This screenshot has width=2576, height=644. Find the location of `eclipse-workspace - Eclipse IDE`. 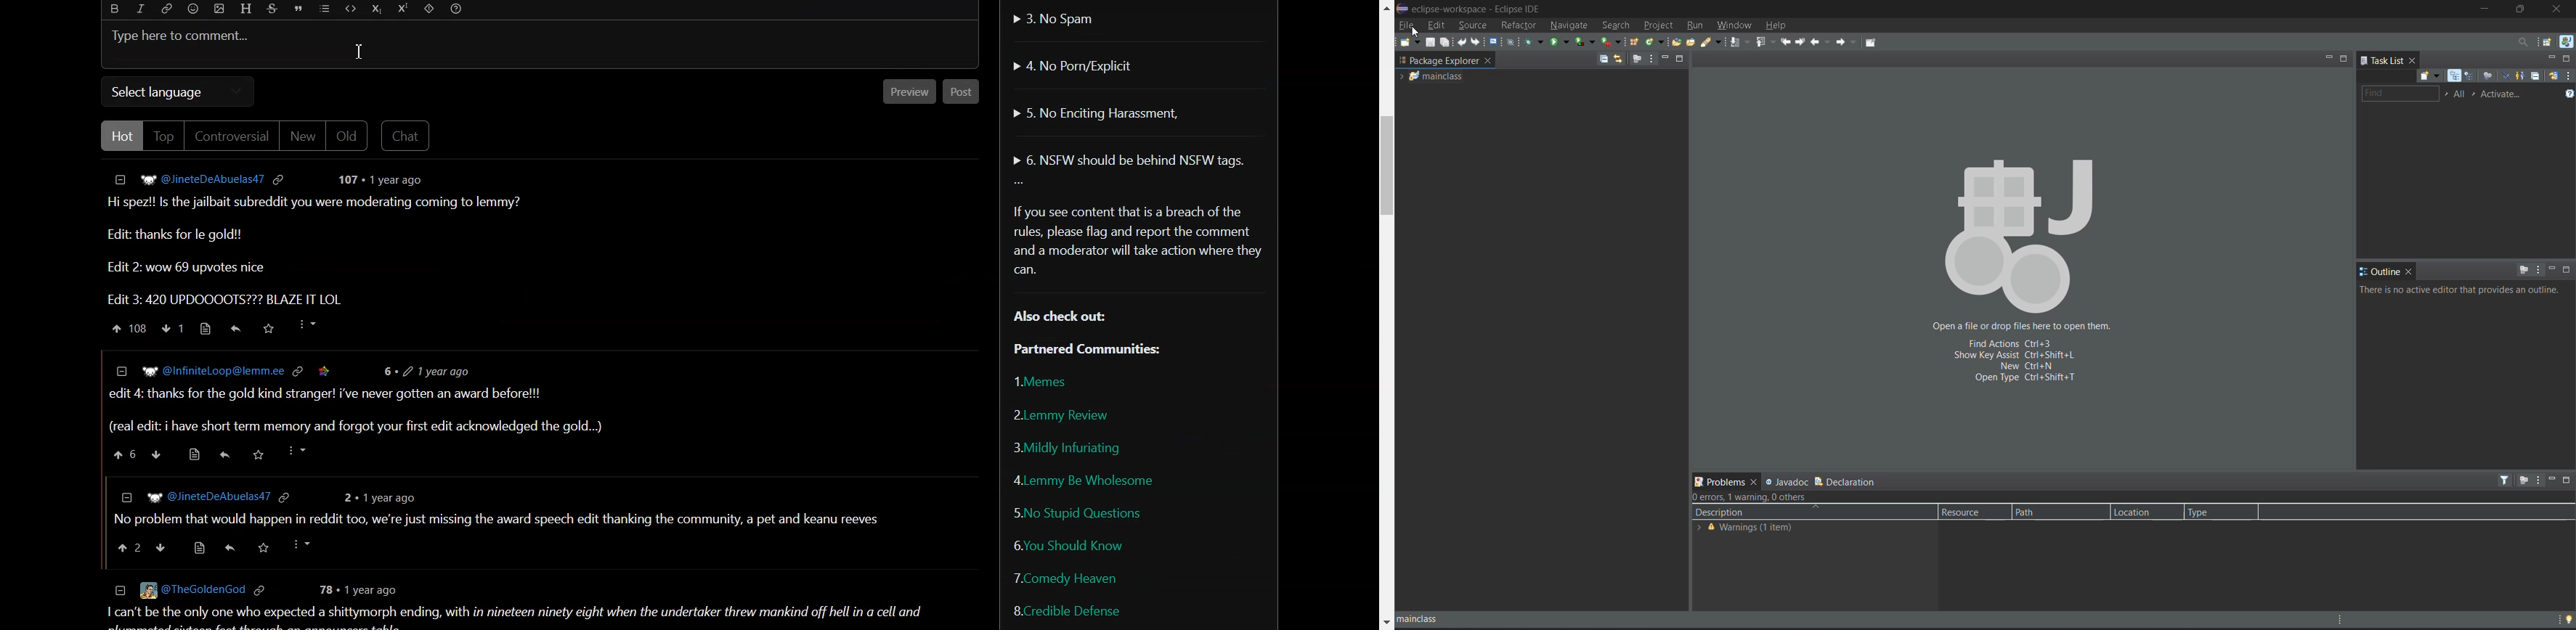

eclipse-workspace - Eclipse IDE is located at coordinates (1471, 7).